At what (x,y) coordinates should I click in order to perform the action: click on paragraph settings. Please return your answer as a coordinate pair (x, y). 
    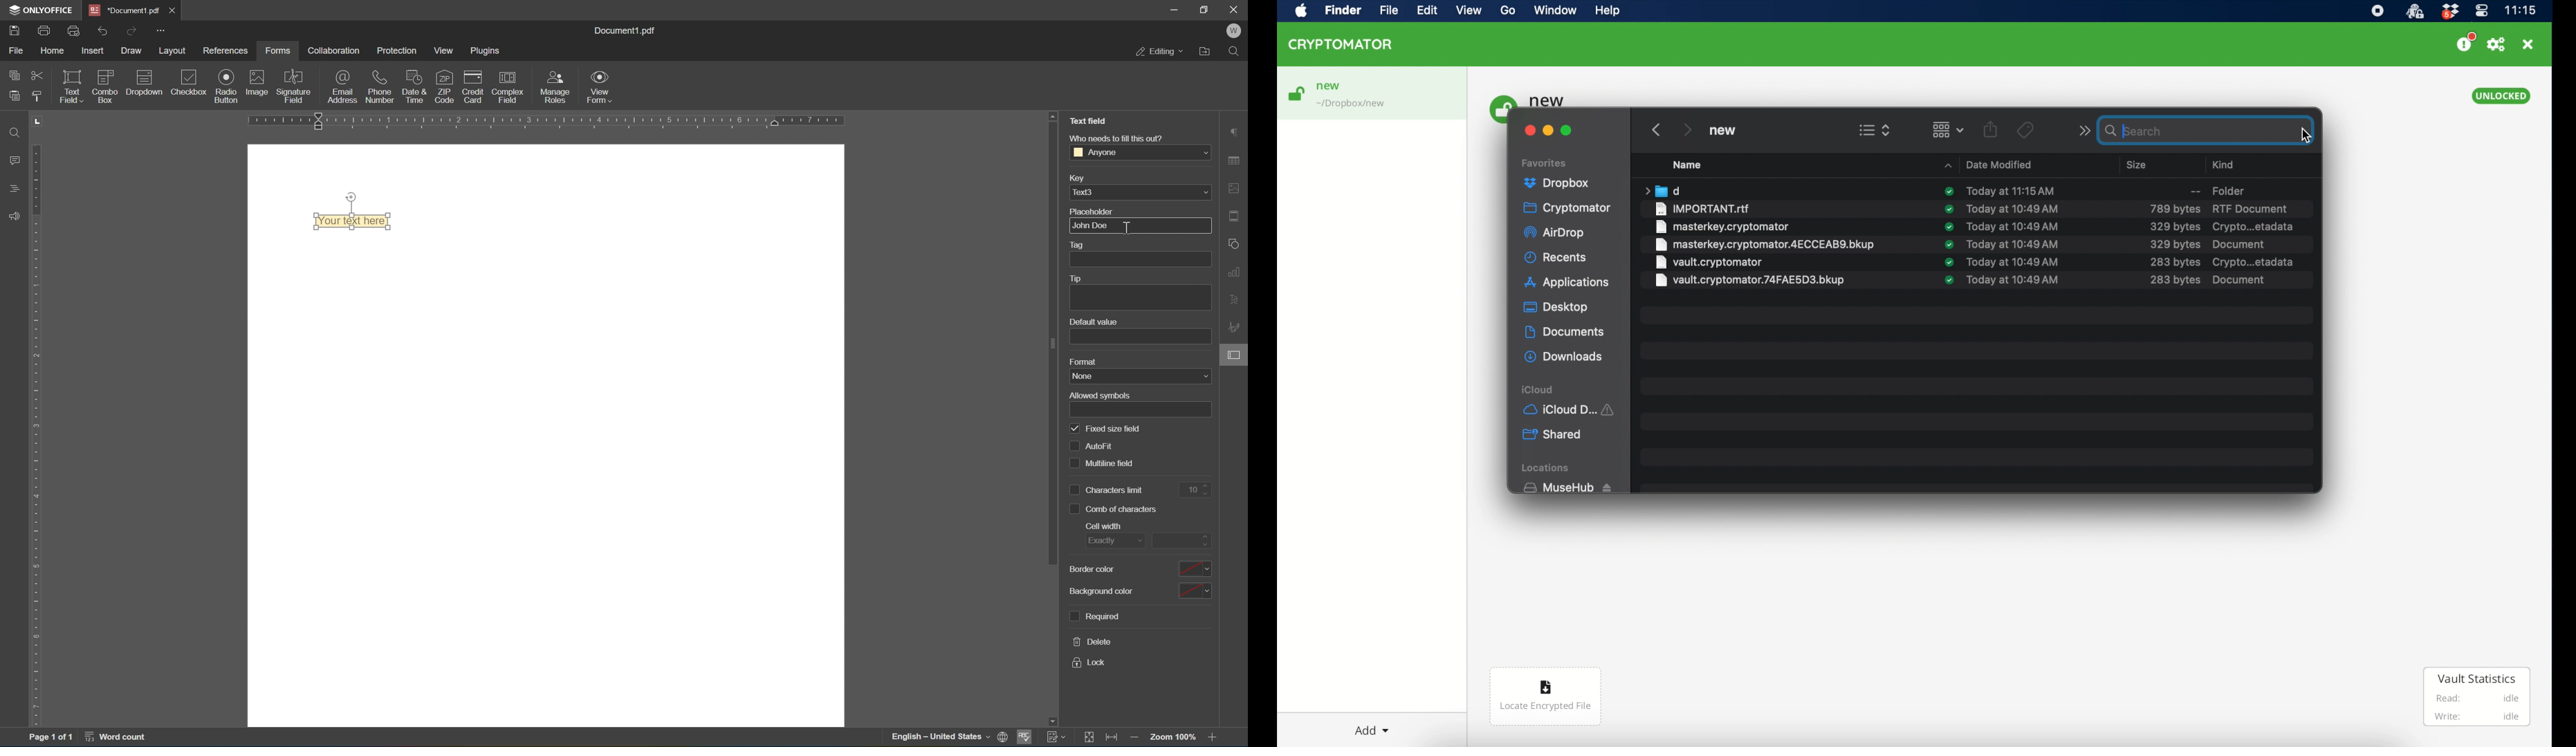
    Looking at the image, I should click on (1238, 133).